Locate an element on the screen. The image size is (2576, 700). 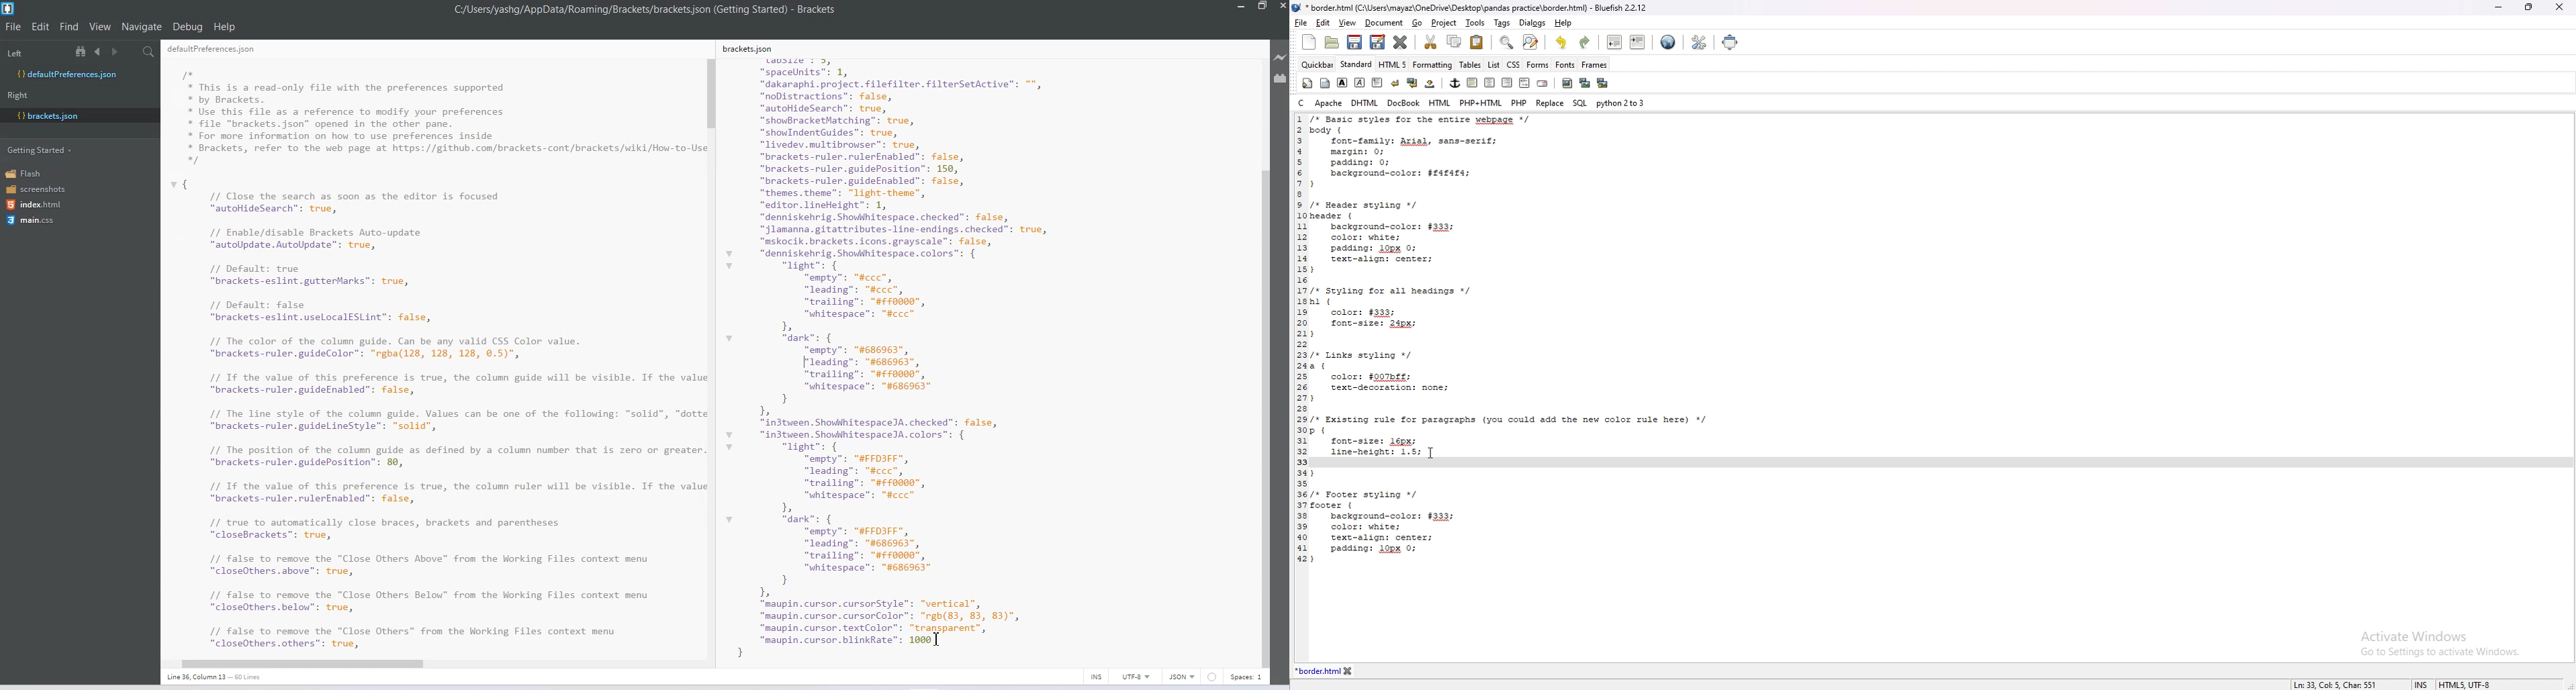
anchor is located at coordinates (1456, 83).